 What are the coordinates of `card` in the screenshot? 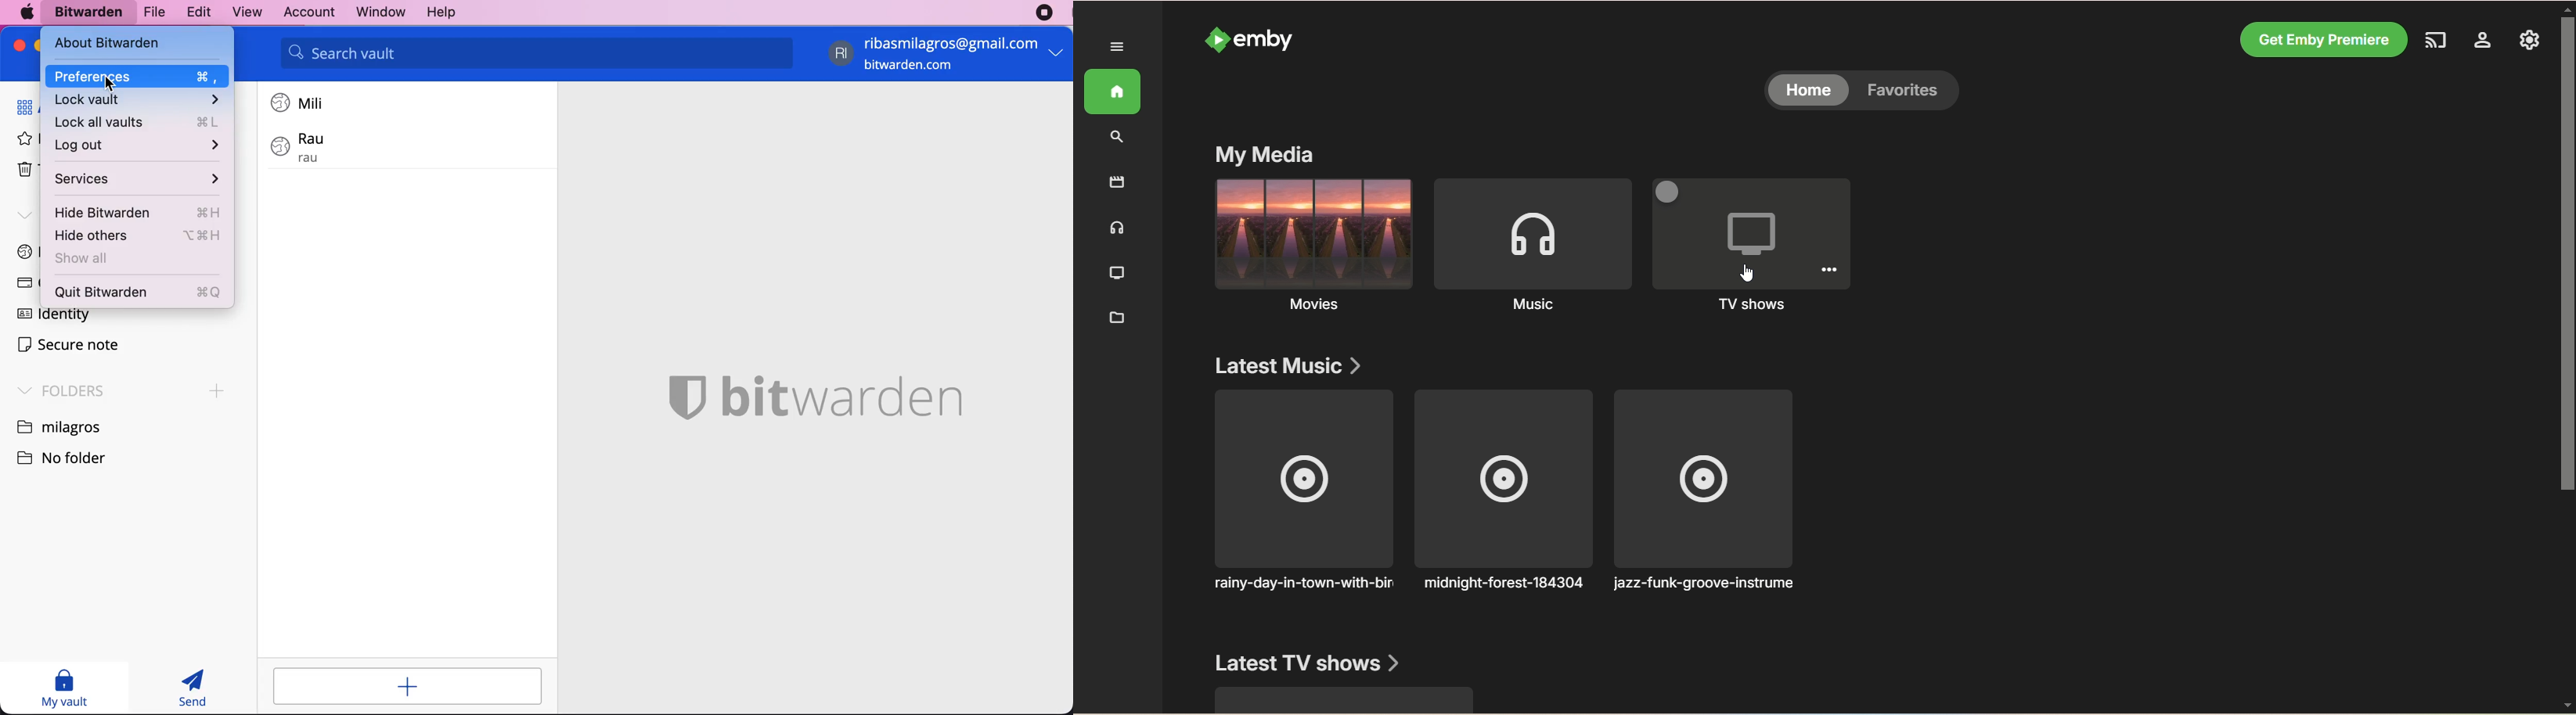 It's located at (22, 284).